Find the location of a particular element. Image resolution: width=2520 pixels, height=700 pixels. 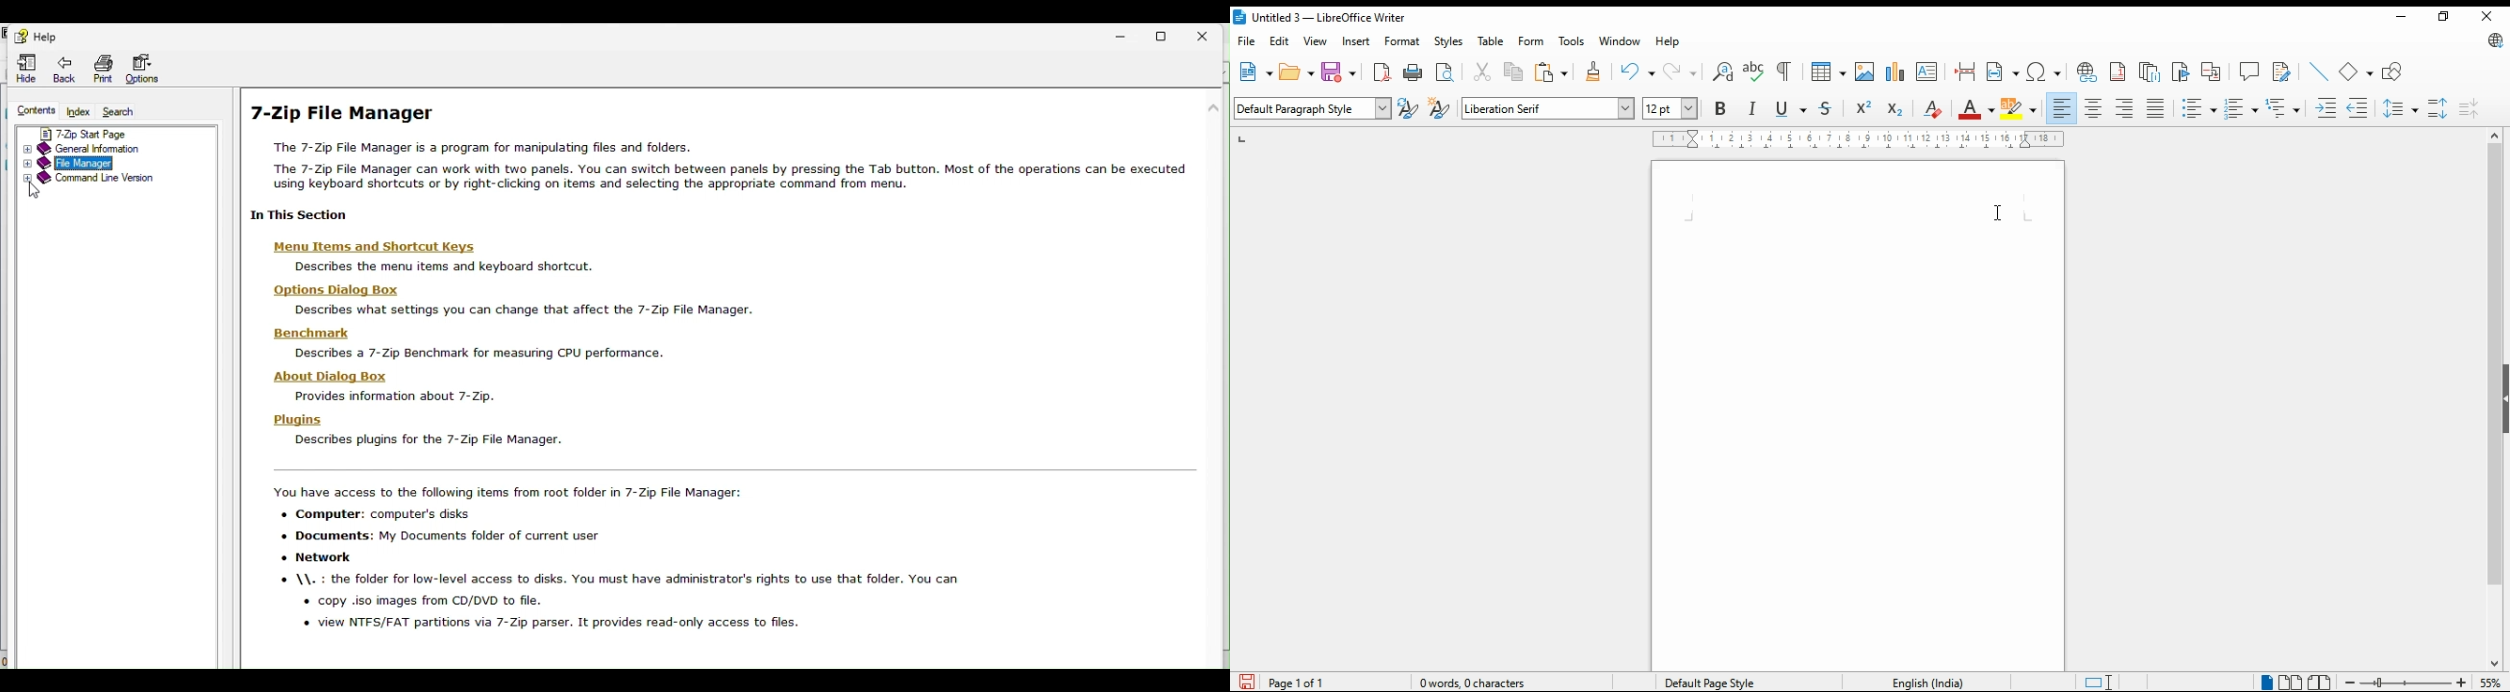

Back  is located at coordinates (64, 69).